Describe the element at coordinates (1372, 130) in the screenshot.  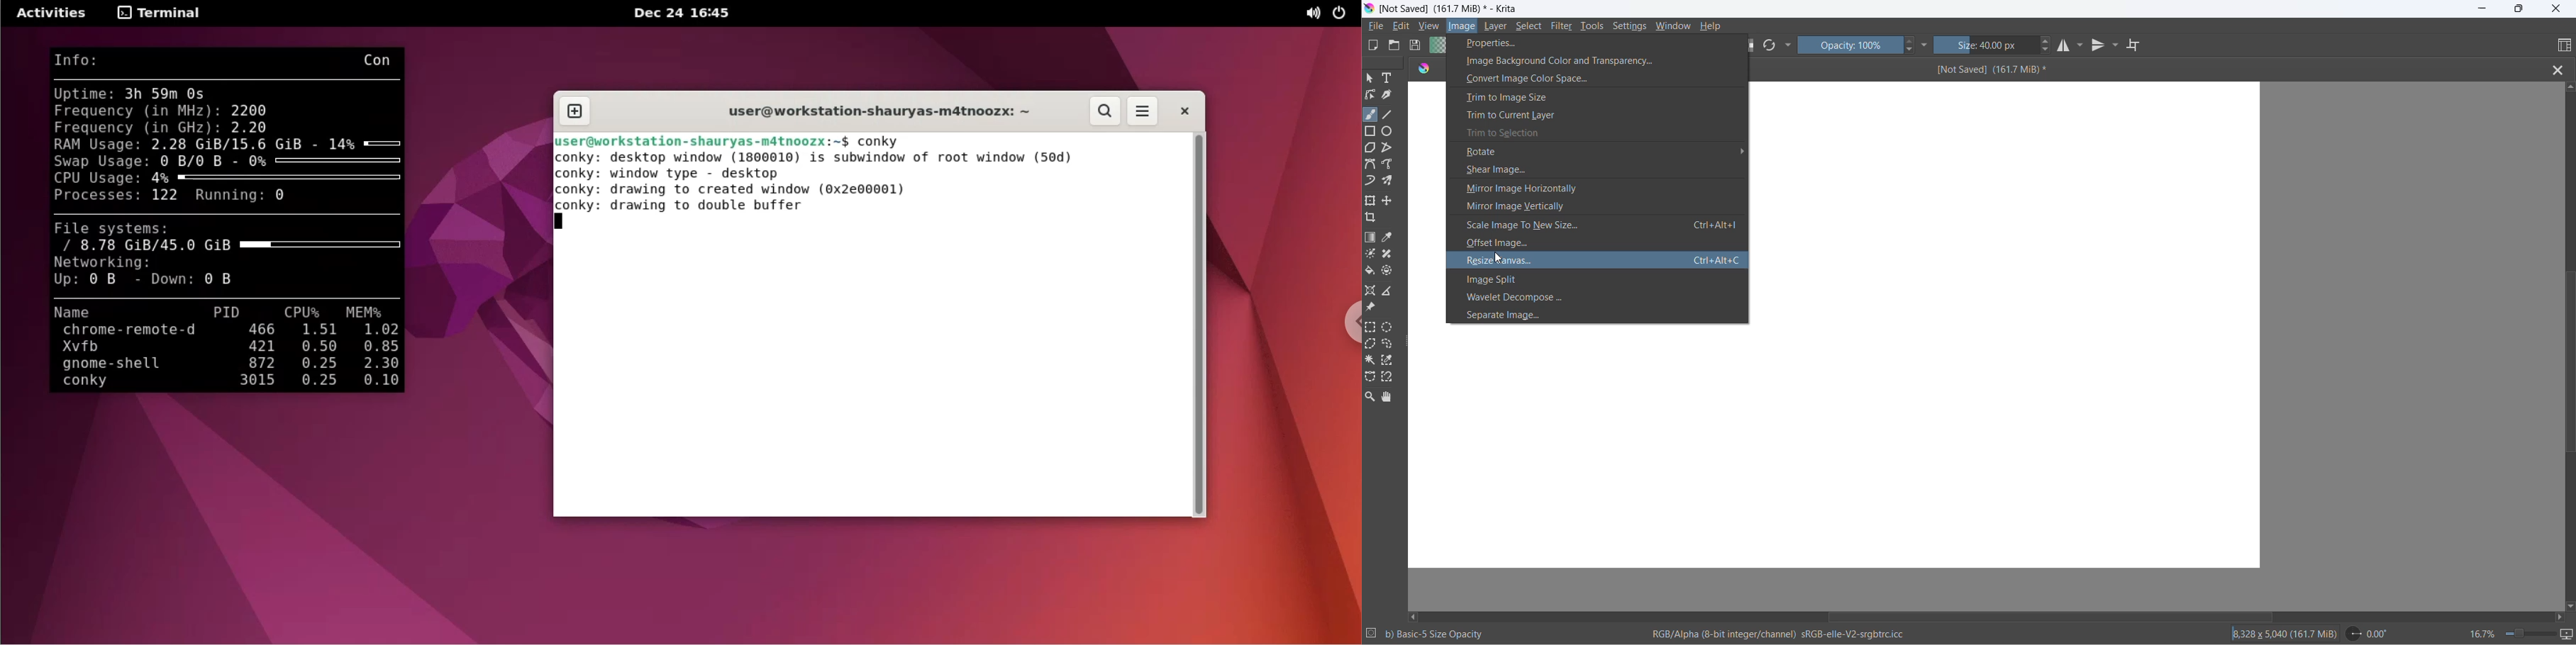
I see `rectangle tool` at that location.